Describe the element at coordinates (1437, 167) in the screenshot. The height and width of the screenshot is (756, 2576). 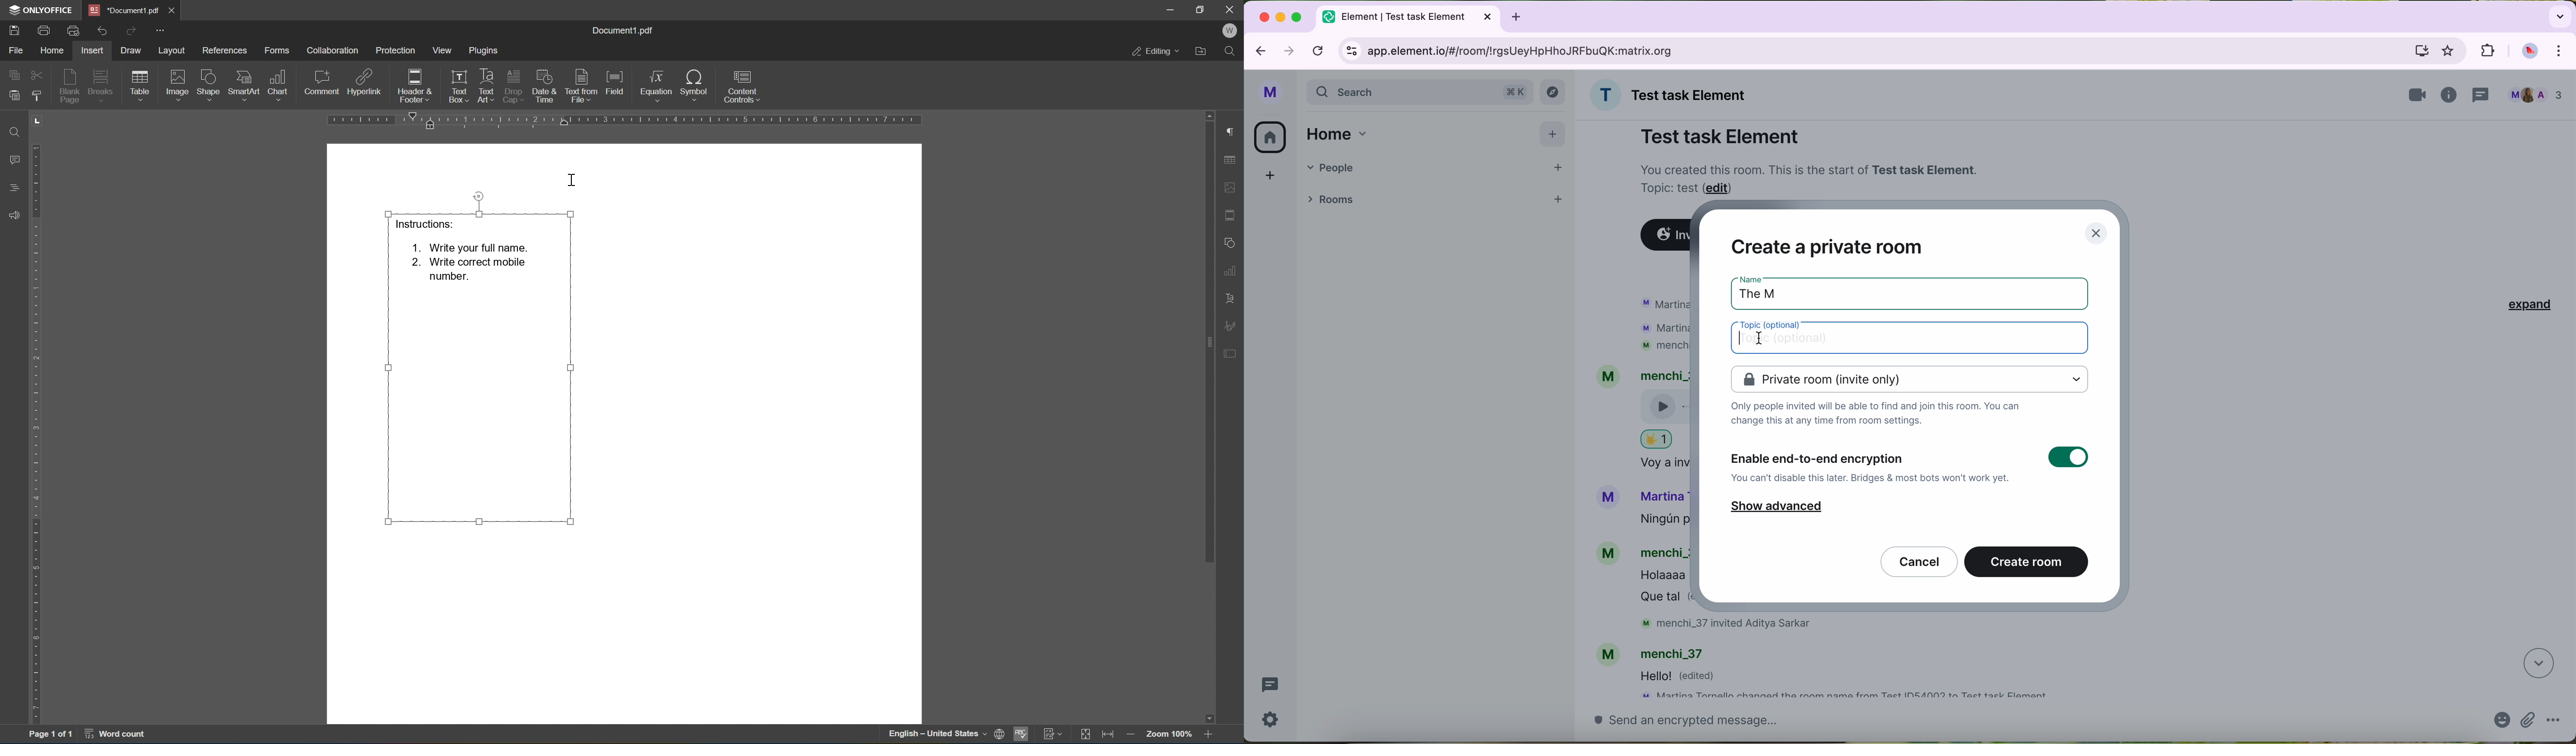
I see `people tab` at that location.